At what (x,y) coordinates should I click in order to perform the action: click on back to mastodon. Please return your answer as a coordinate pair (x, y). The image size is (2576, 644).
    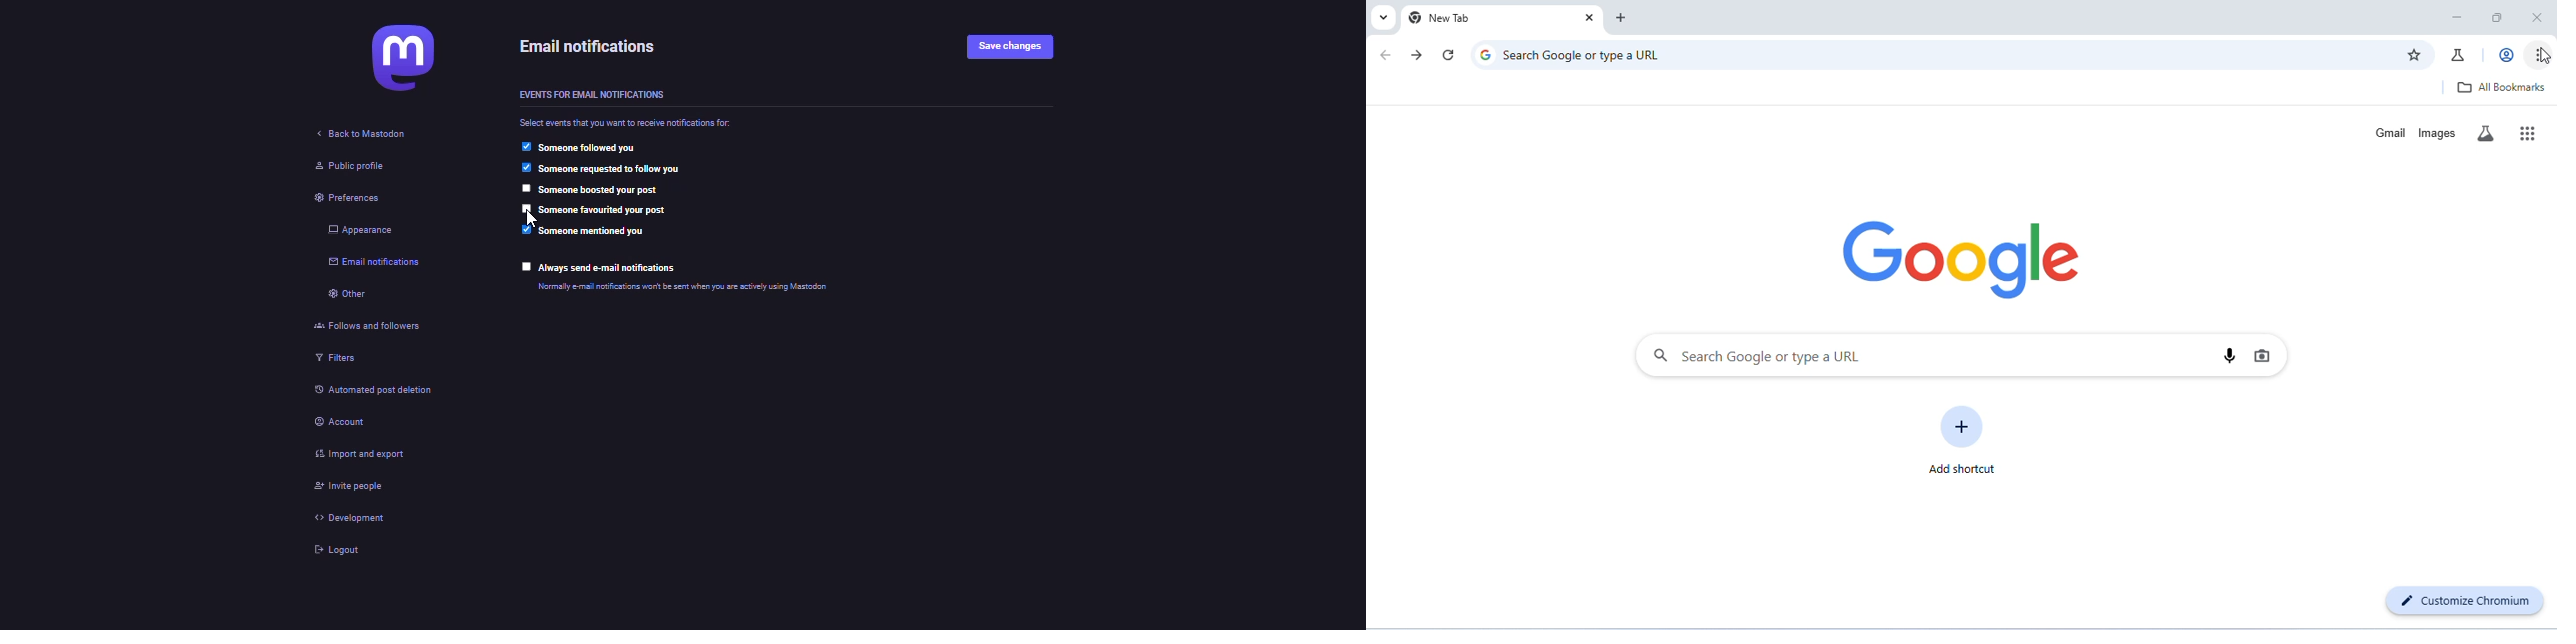
    Looking at the image, I should click on (362, 132).